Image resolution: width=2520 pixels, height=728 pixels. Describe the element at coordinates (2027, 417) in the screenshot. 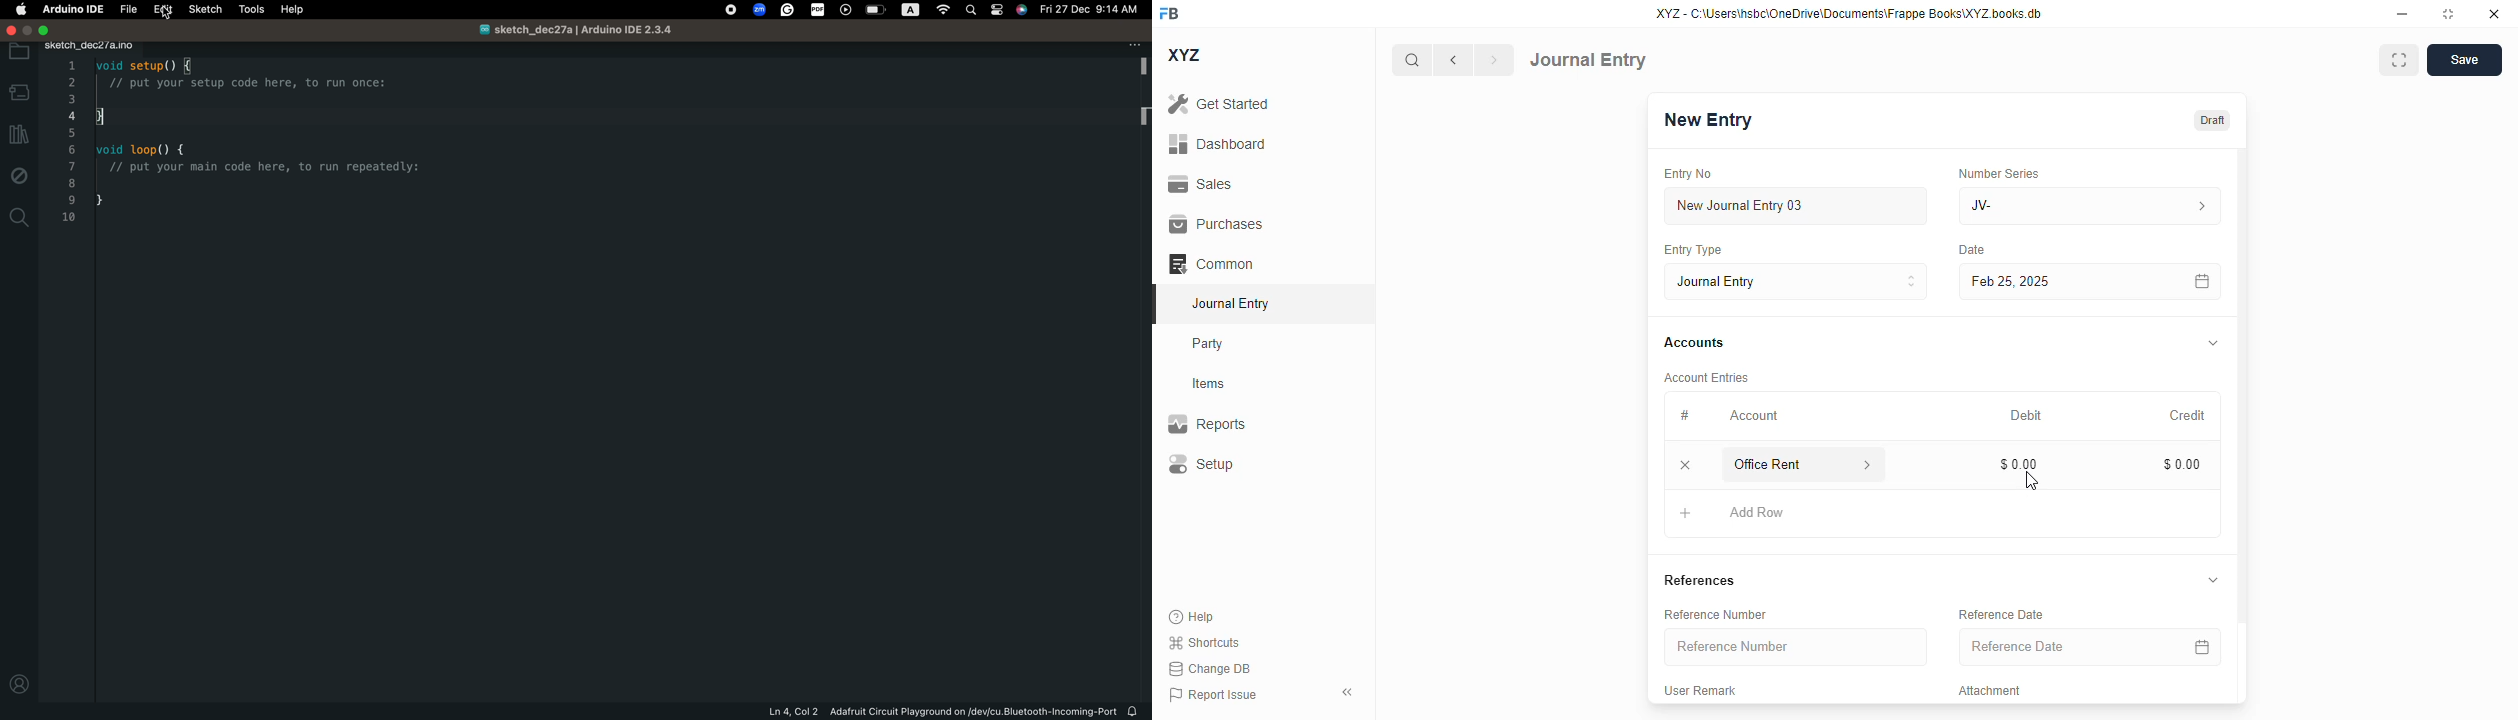

I see `debit` at that location.